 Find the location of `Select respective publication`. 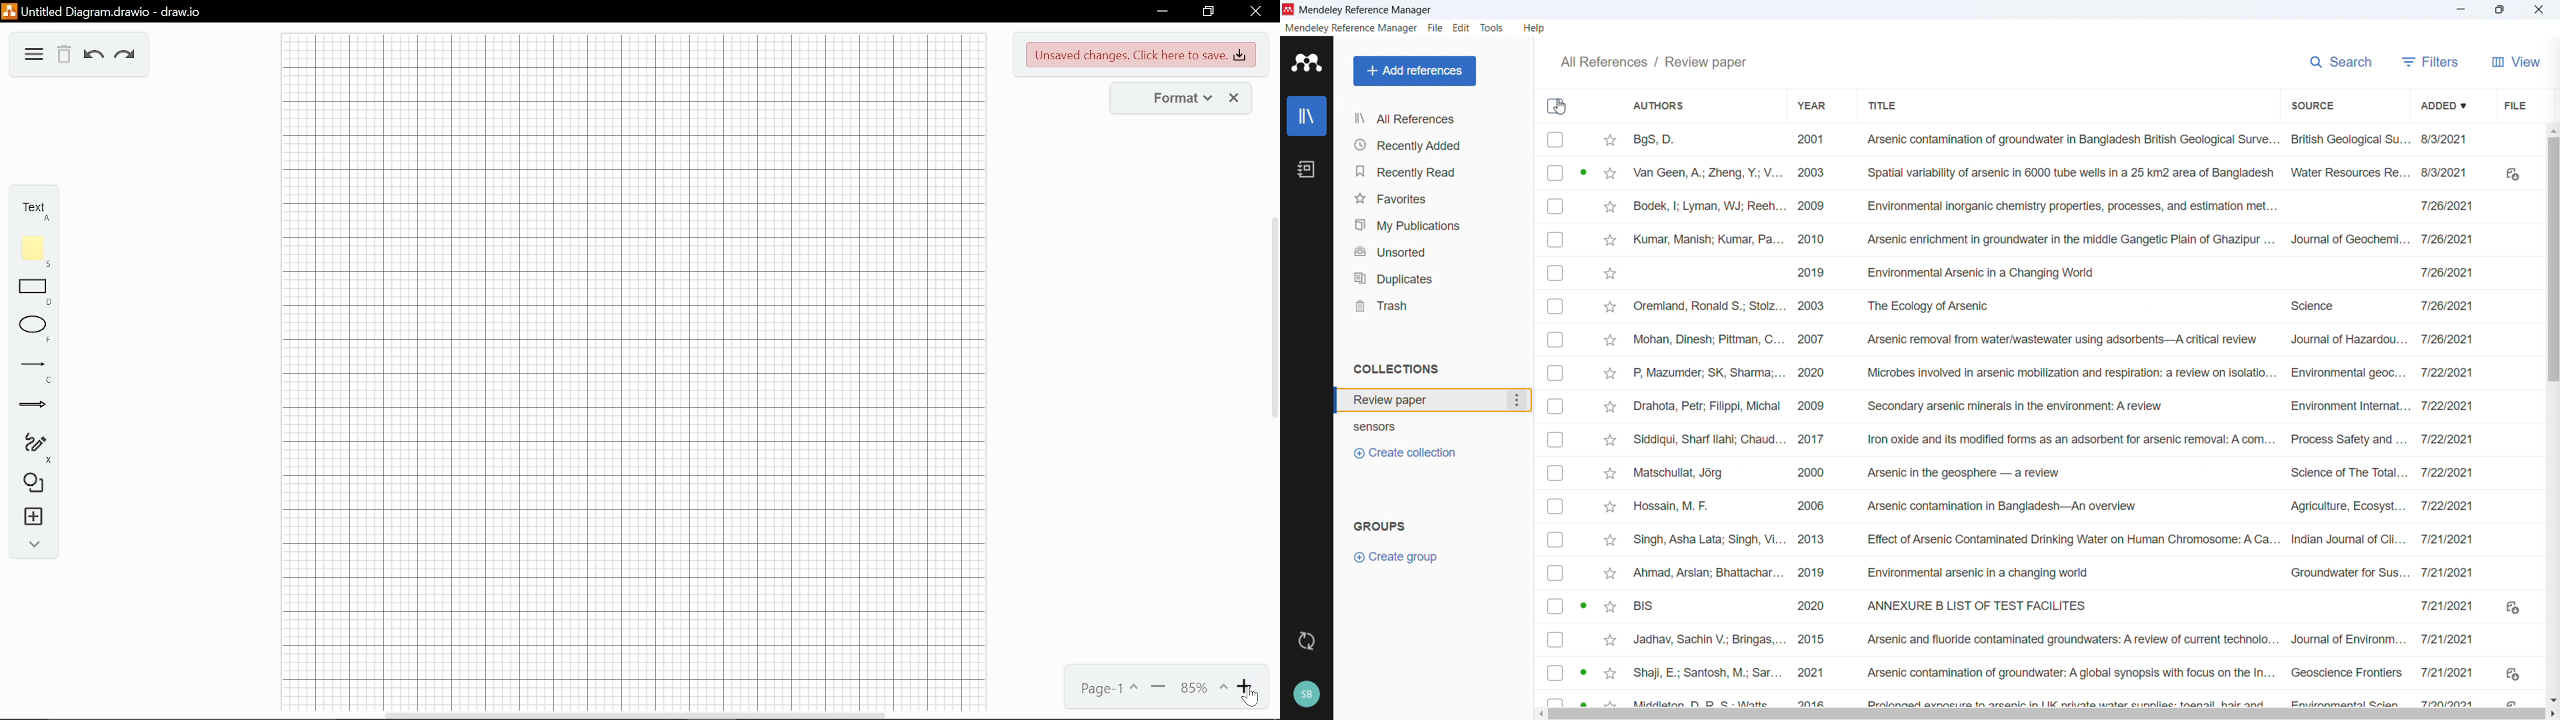

Select respective publication is located at coordinates (1555, 406).